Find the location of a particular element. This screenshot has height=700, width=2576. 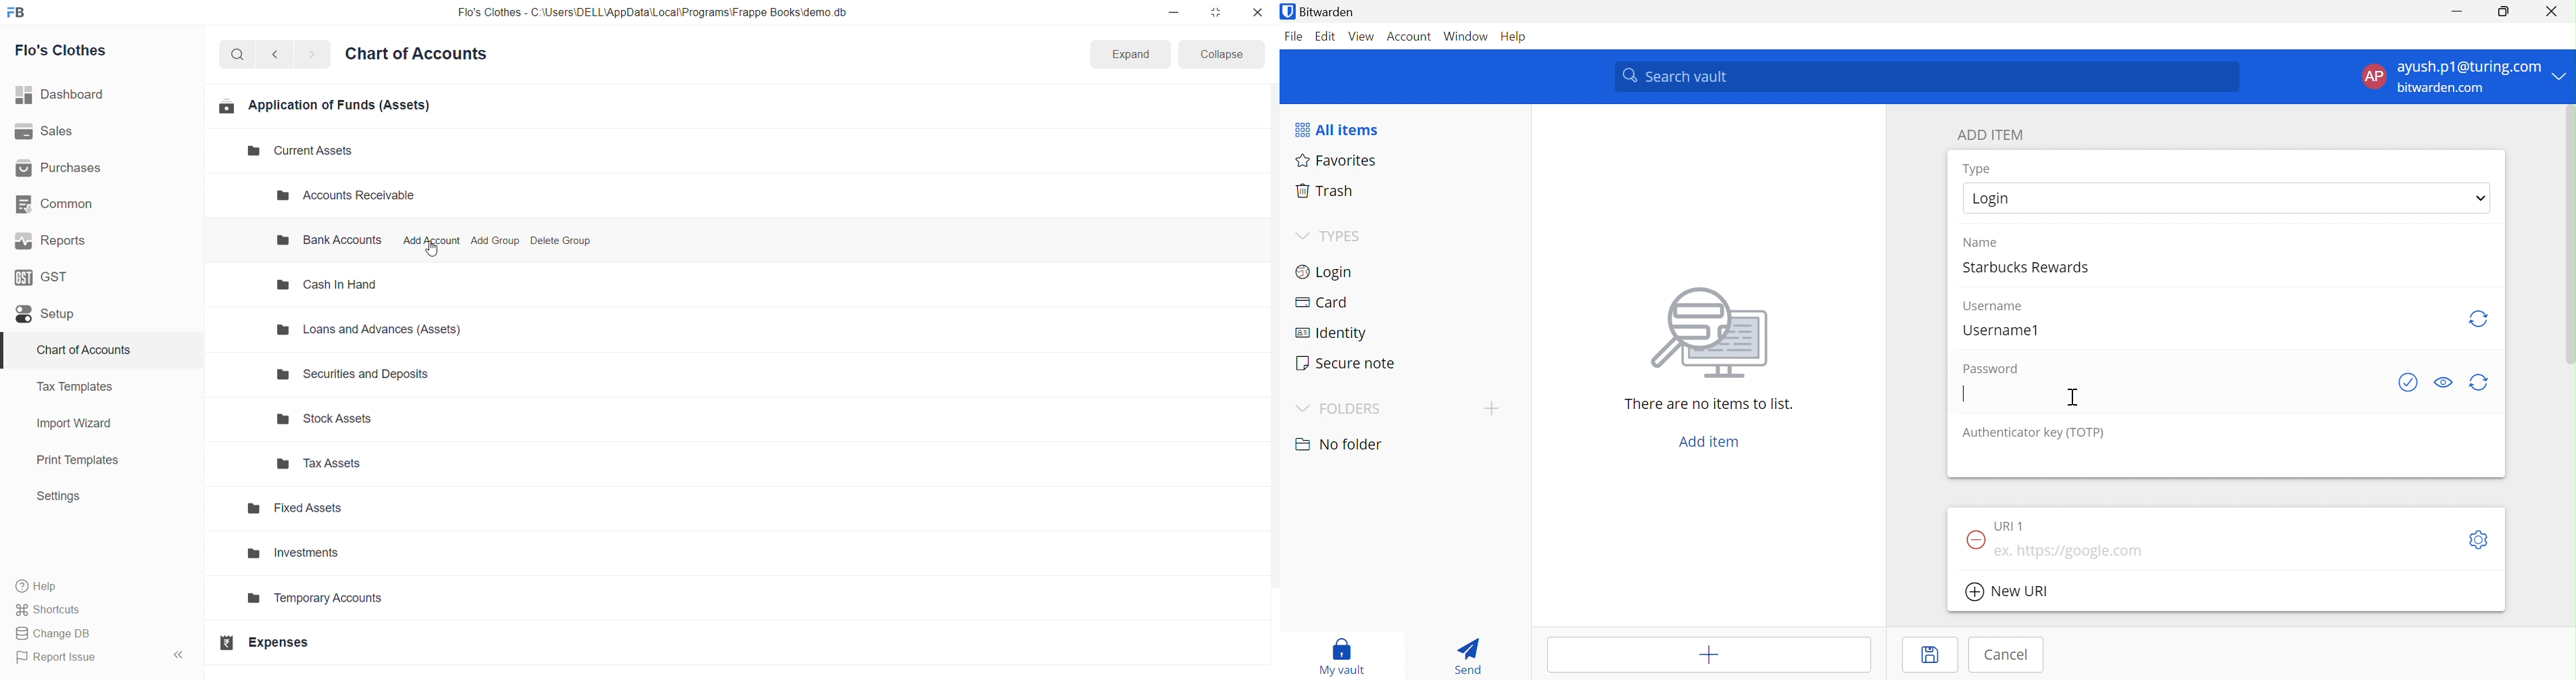

Dashboard is located at coordinates (98, 95).